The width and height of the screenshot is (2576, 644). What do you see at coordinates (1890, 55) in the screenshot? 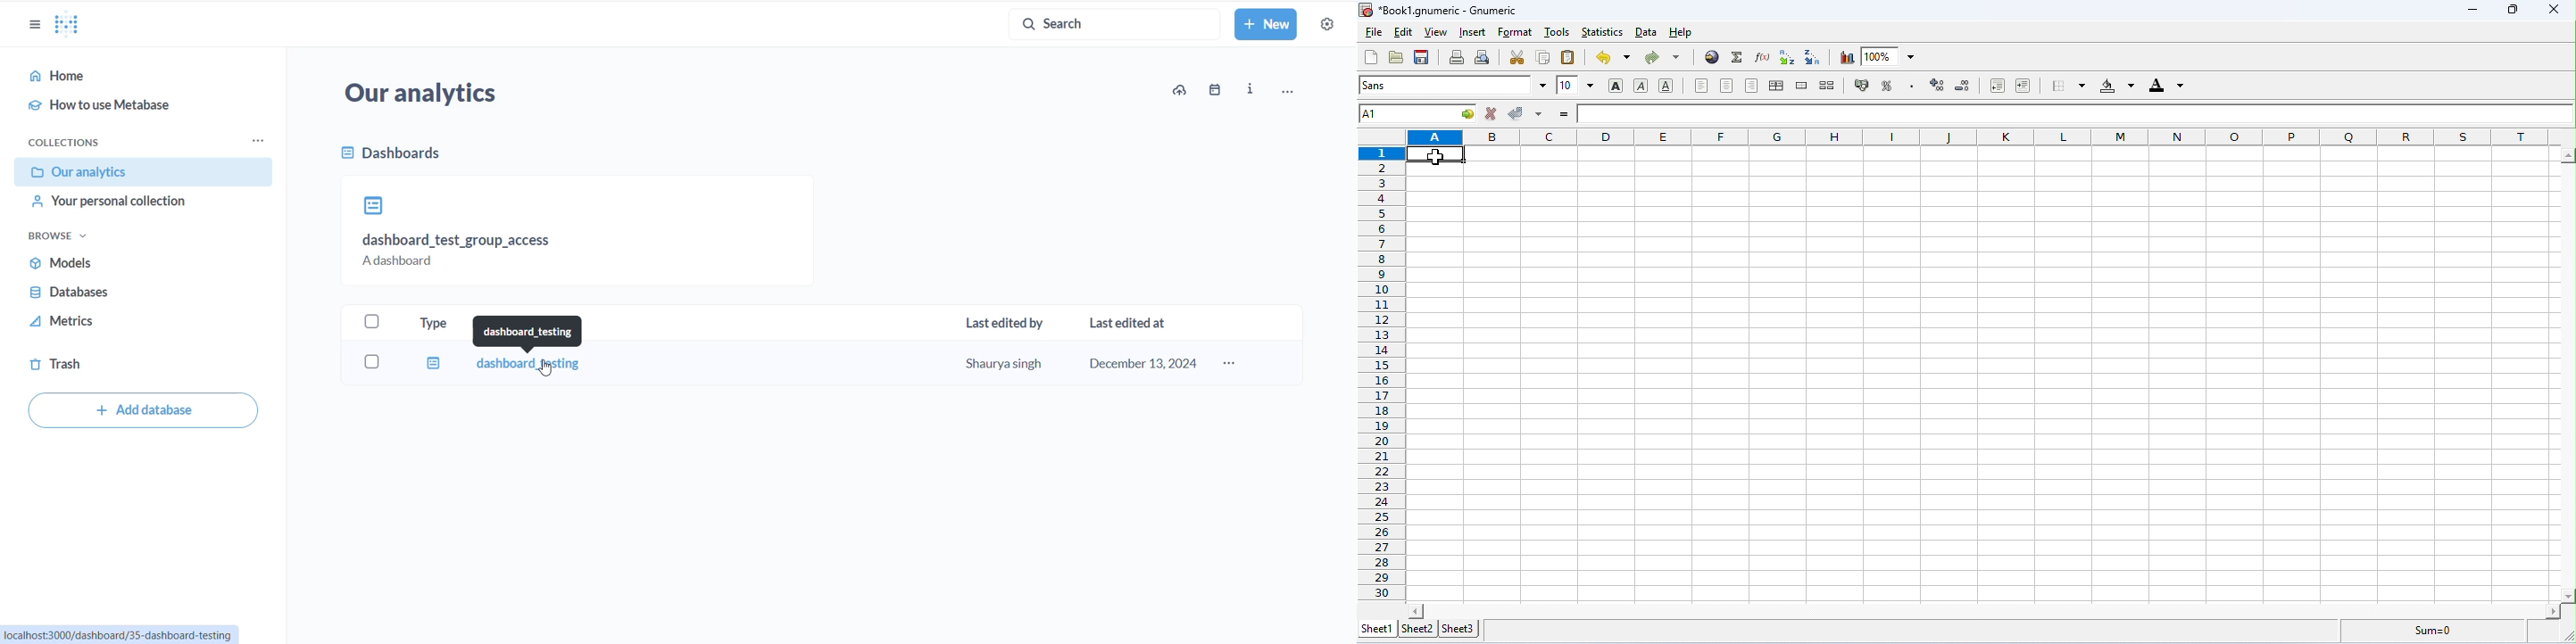
I see `zoom` at bounding box center [1890, 55].